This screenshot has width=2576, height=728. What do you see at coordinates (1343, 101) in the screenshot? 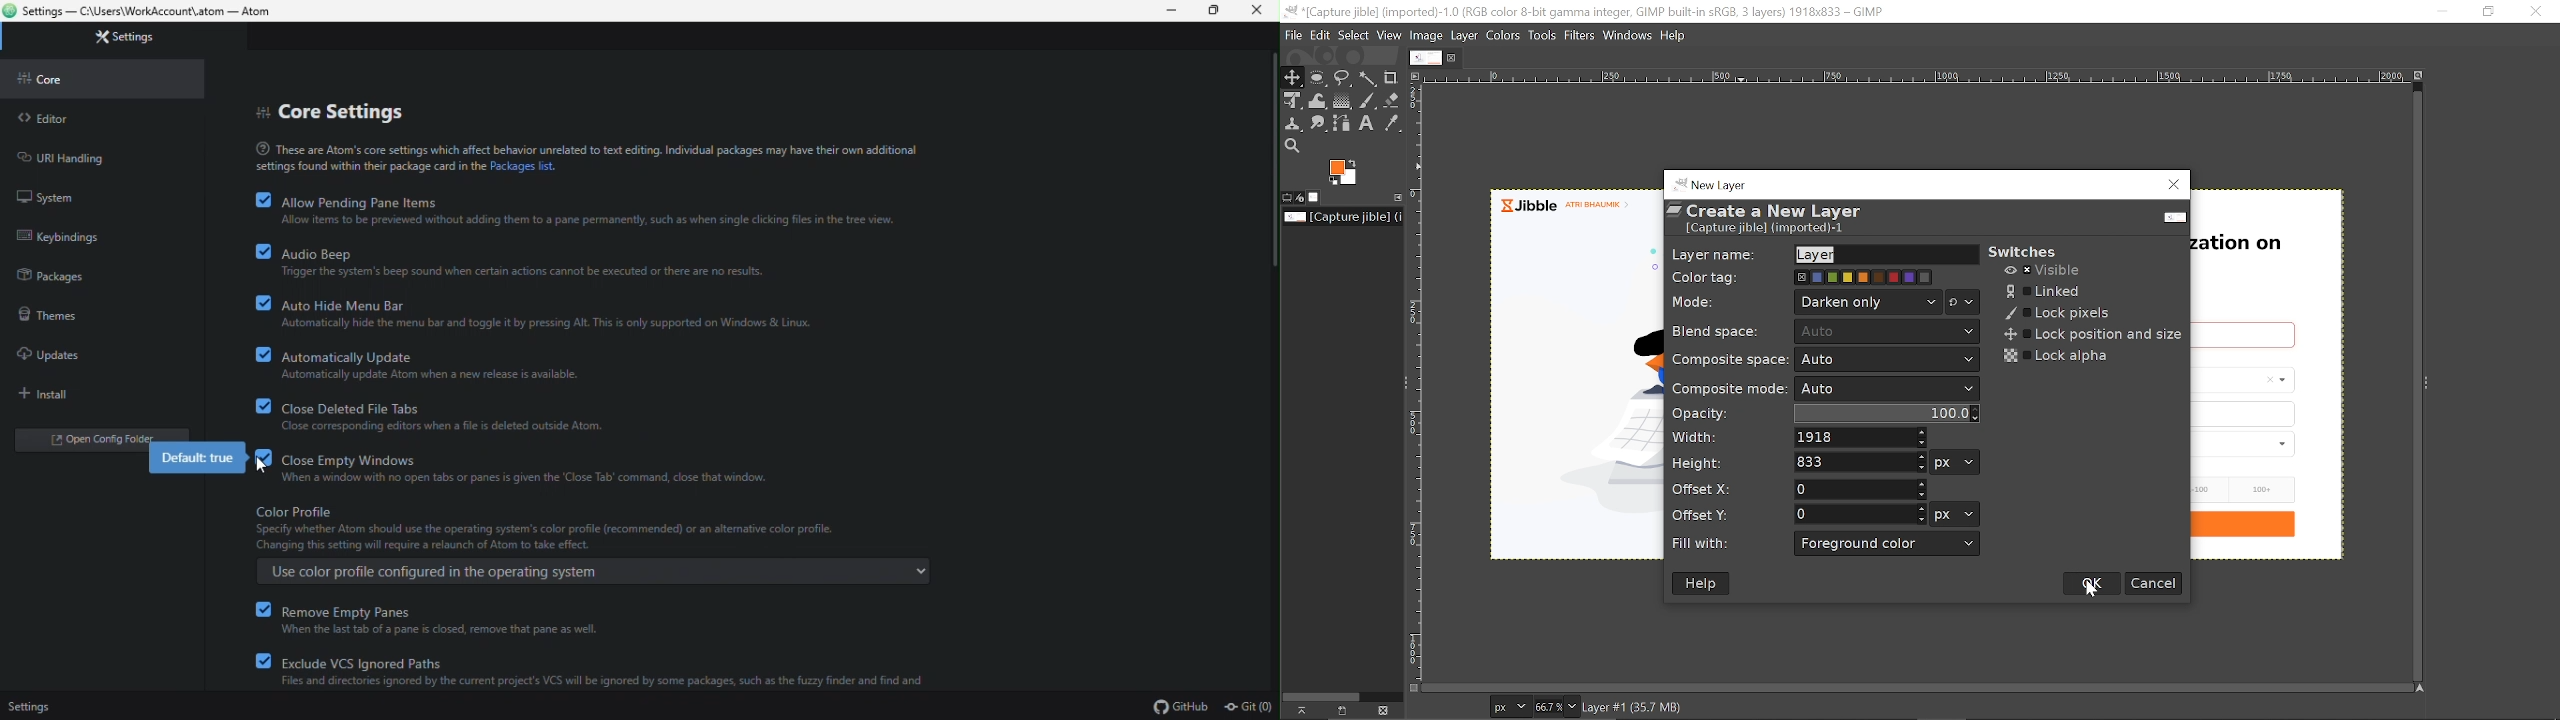
I see `Gradient tool` at bounding box center [1343, 101].